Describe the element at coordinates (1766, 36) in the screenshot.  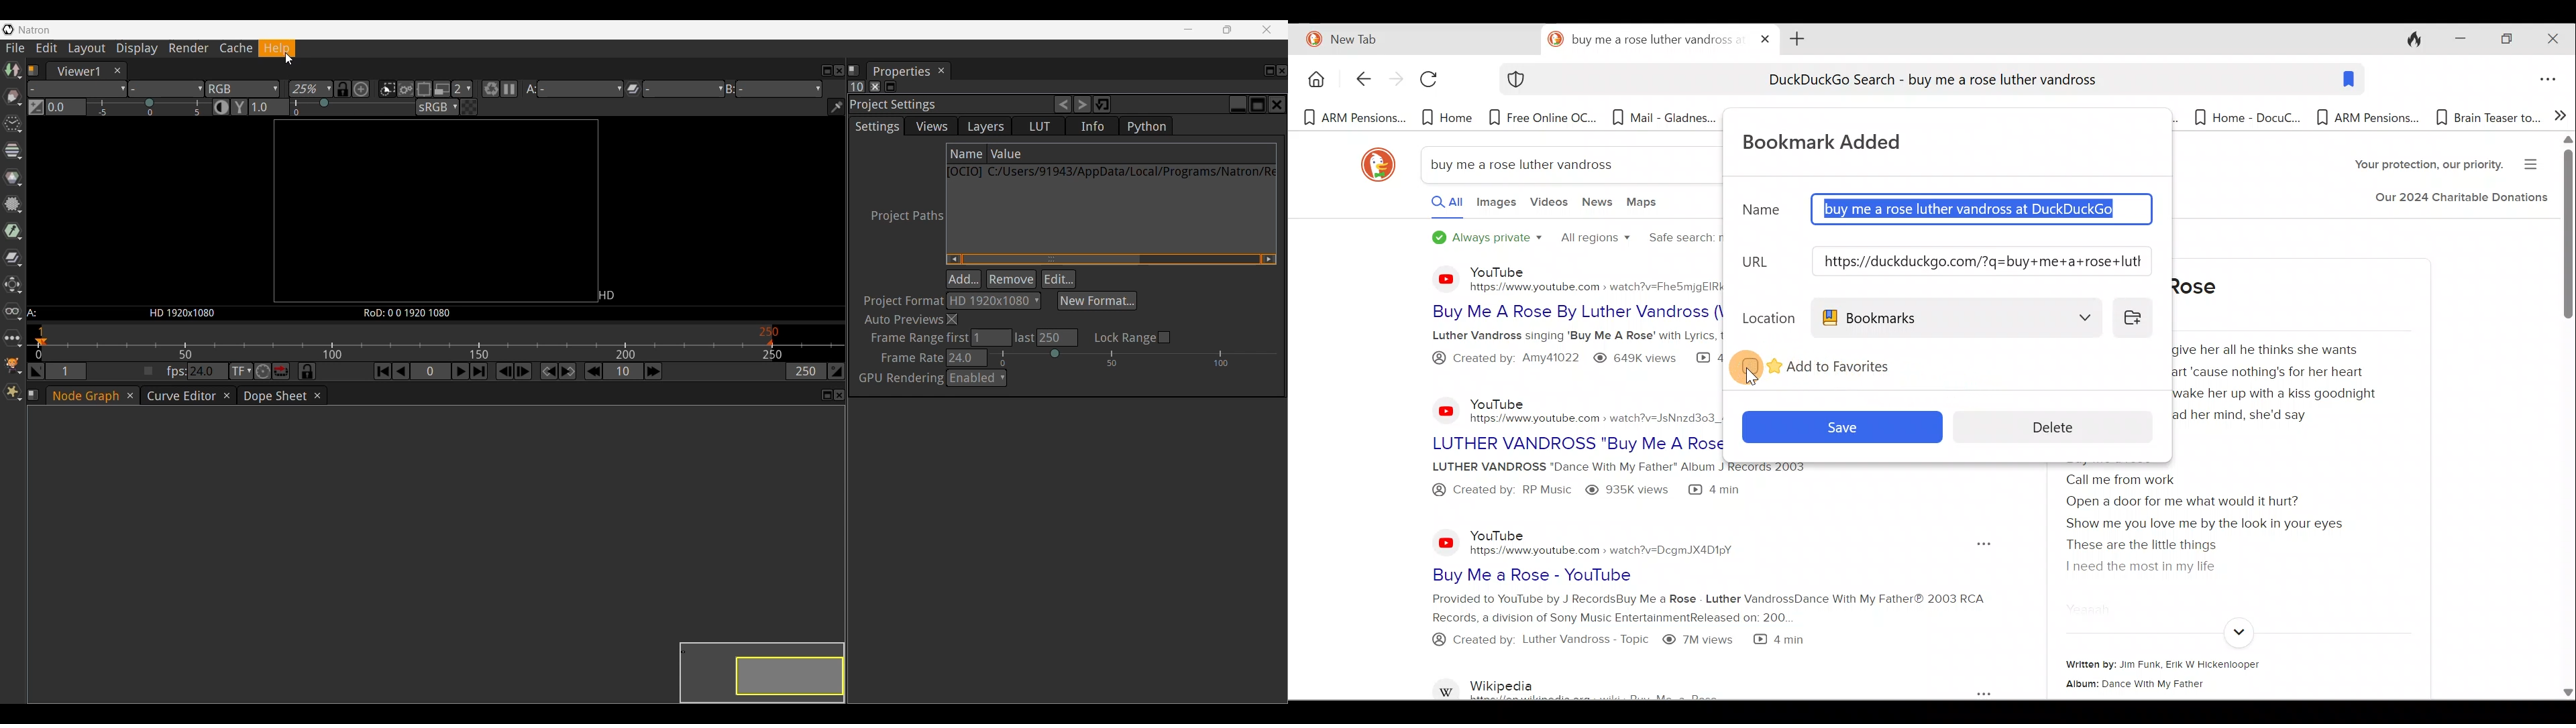
I see `Close tab` at that location.